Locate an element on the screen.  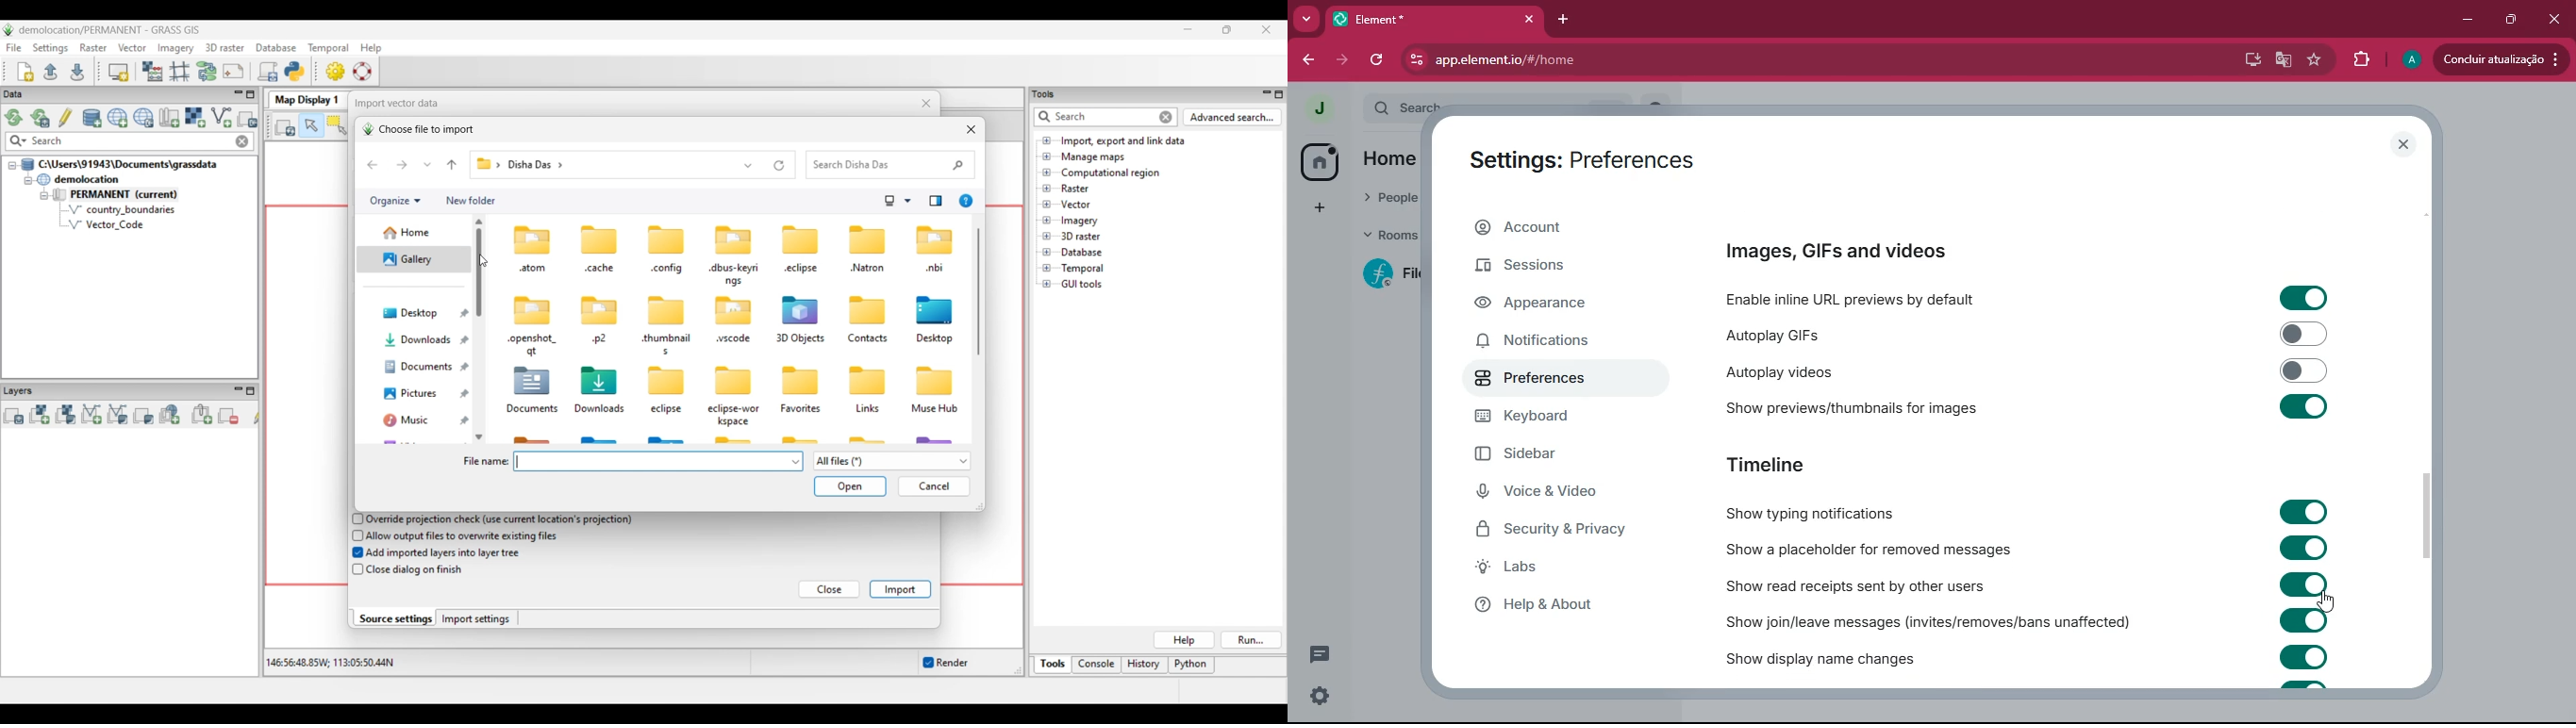
help & about is located at coordinates (1572, 605).